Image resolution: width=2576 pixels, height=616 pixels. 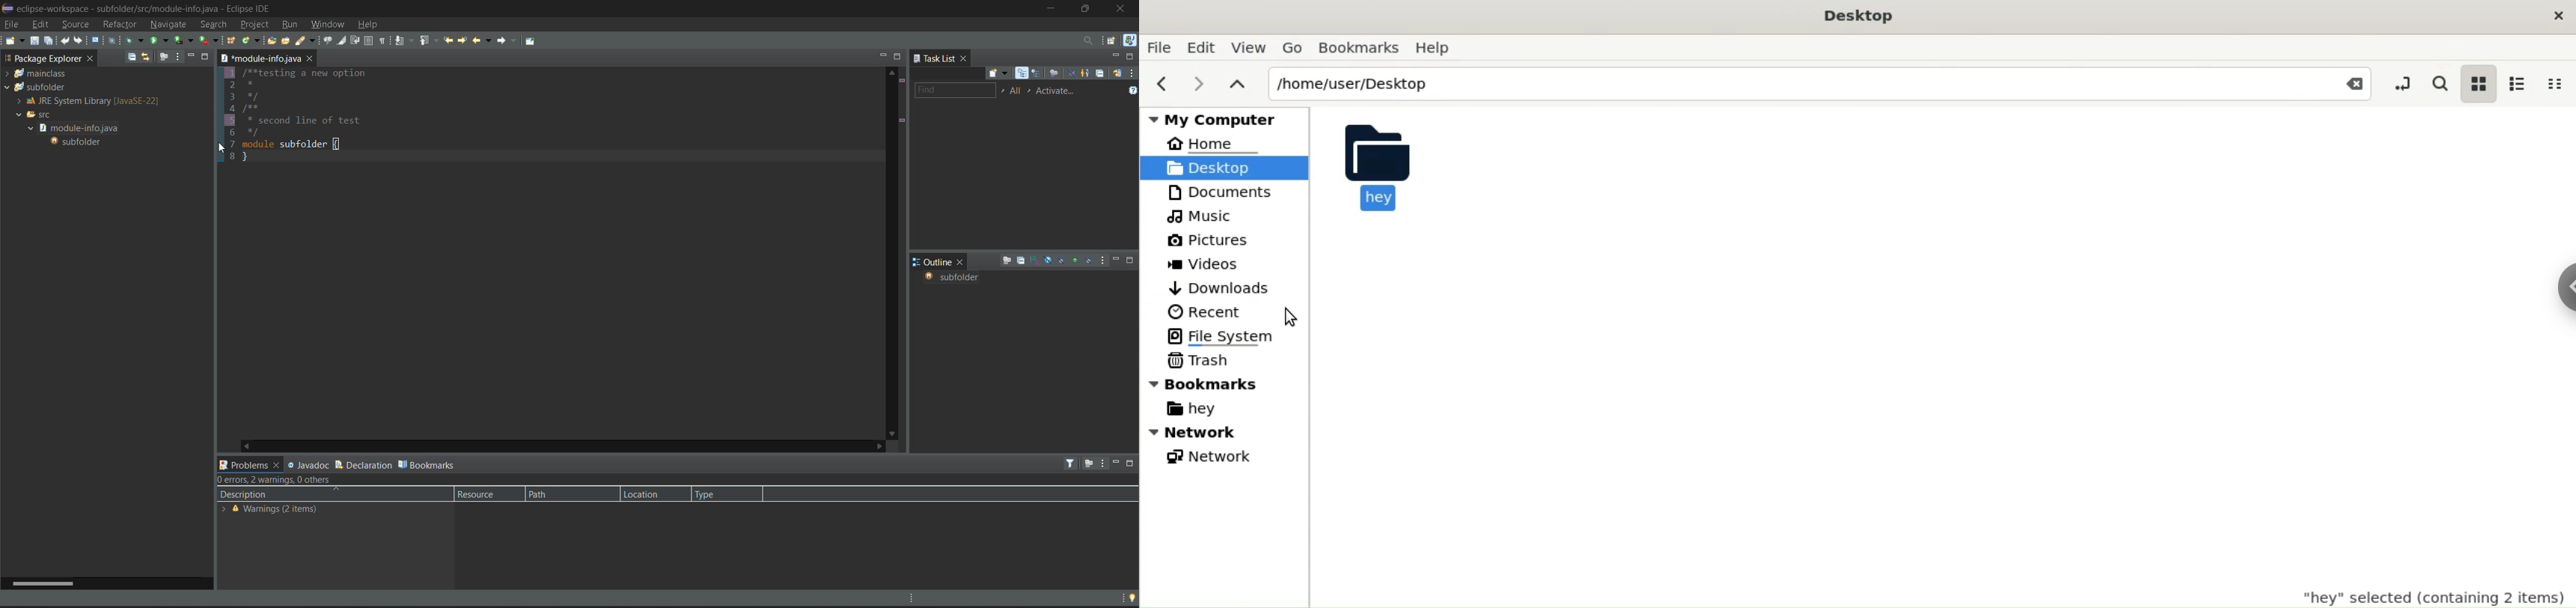 What do you see at coordinates (250, 464) in the screenshot?
I see `problems` at bounding box center [250, 464].